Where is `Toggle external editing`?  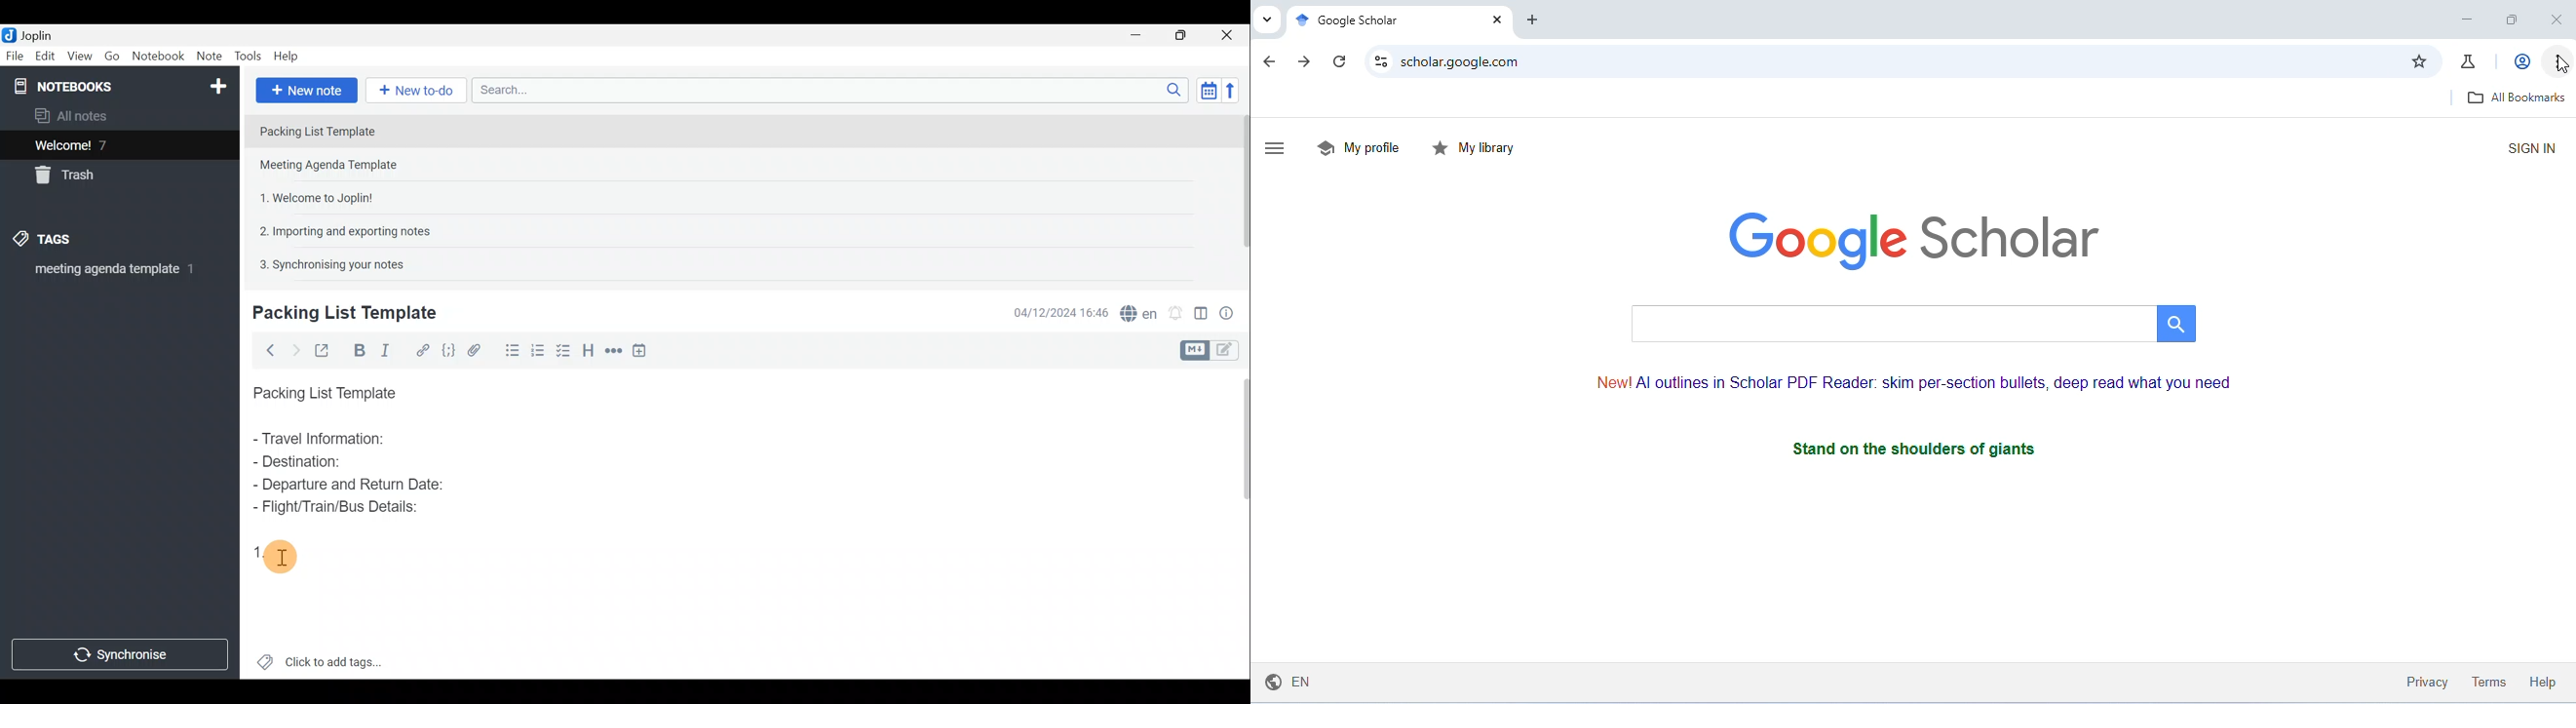
Toggle external editing is located at coordinates (323, 349).